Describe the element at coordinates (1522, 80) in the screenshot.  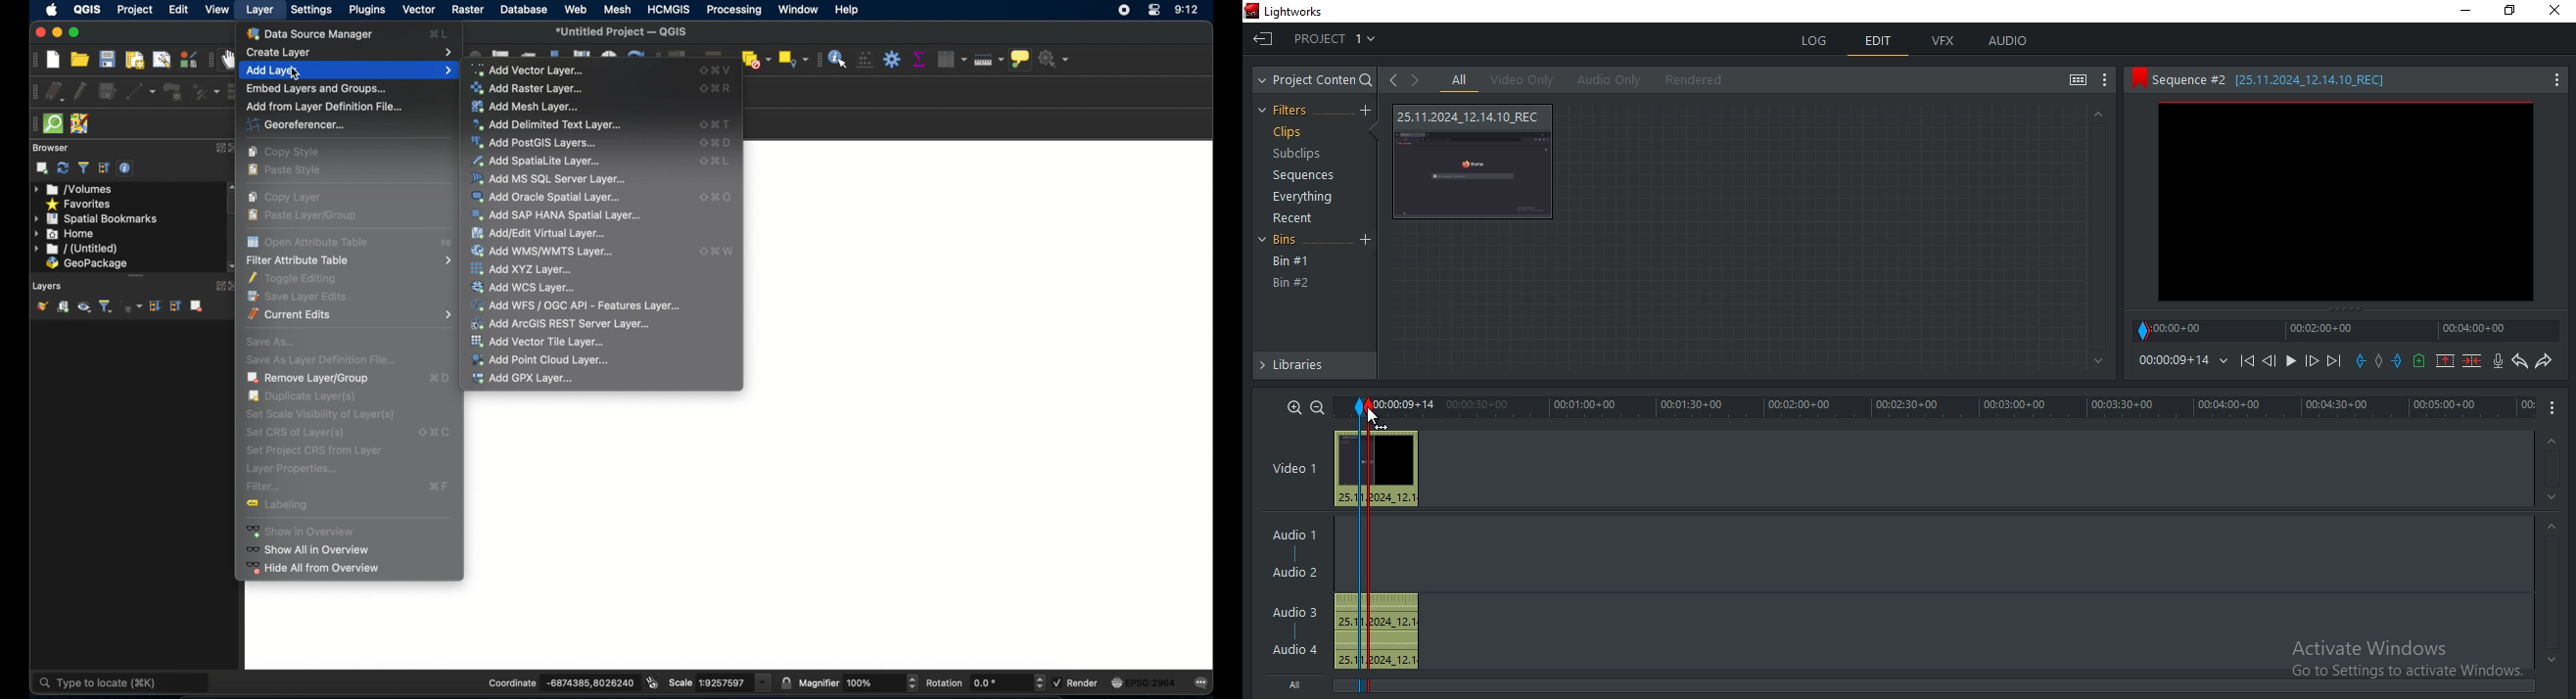
I see `video only` at that location.